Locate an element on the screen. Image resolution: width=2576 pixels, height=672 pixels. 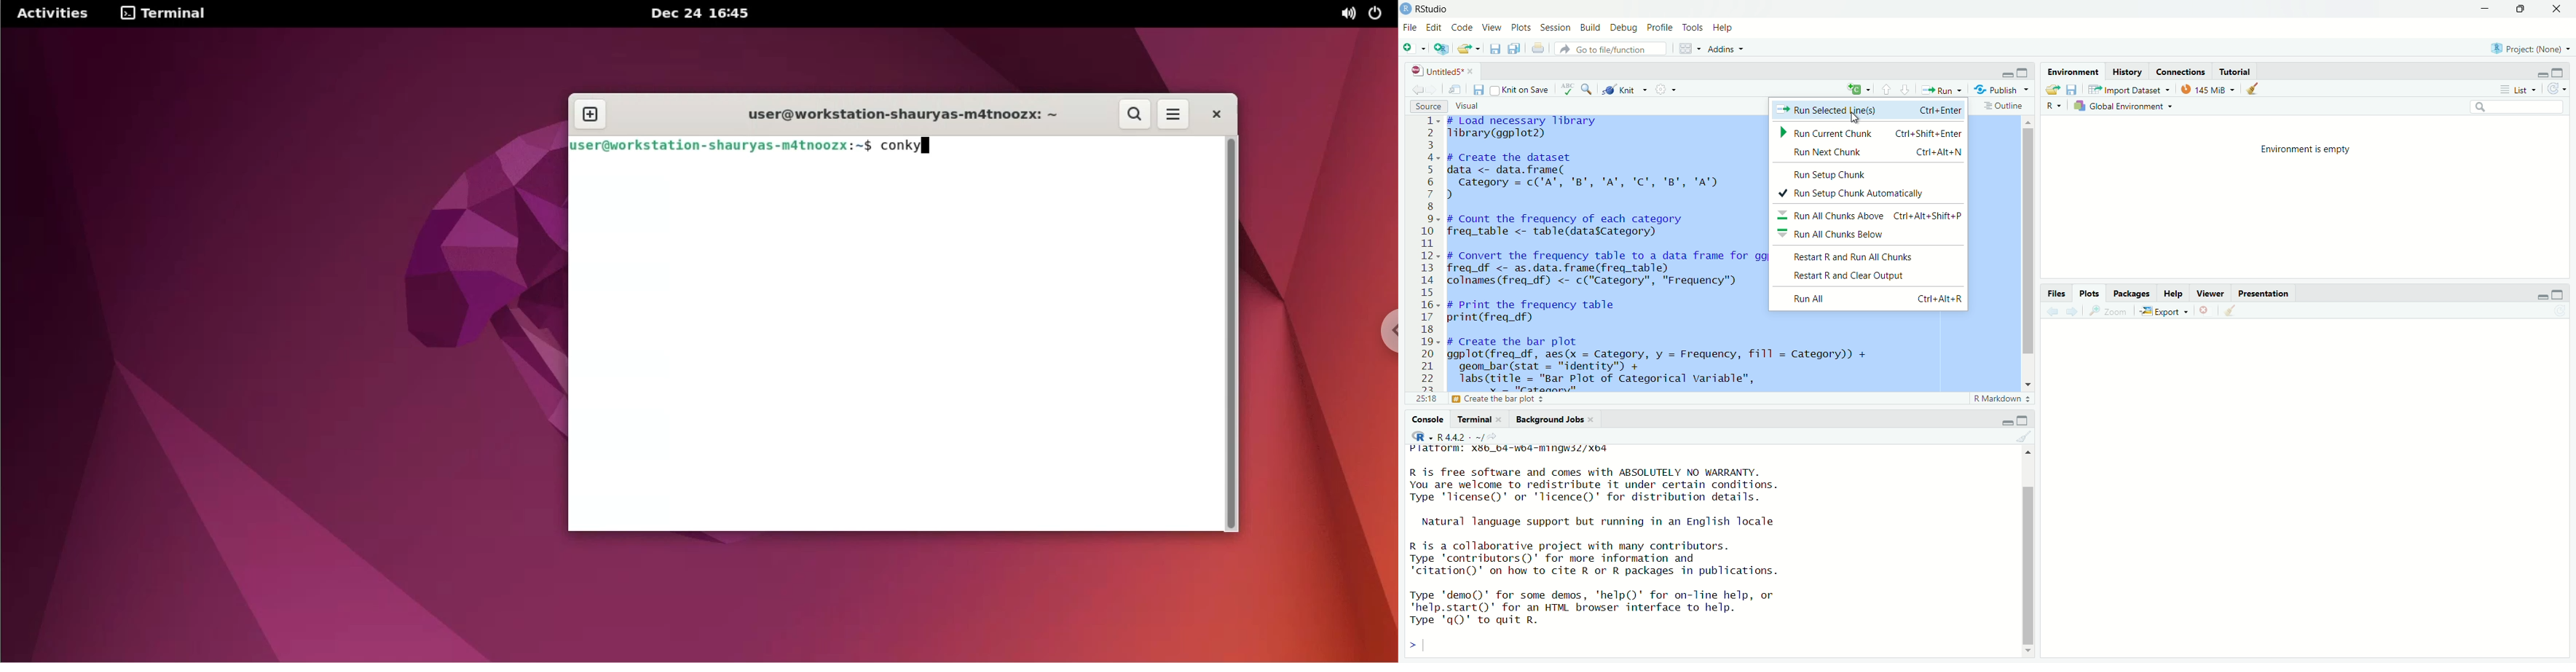
clear all plots is located at coordinates (2232, 311).